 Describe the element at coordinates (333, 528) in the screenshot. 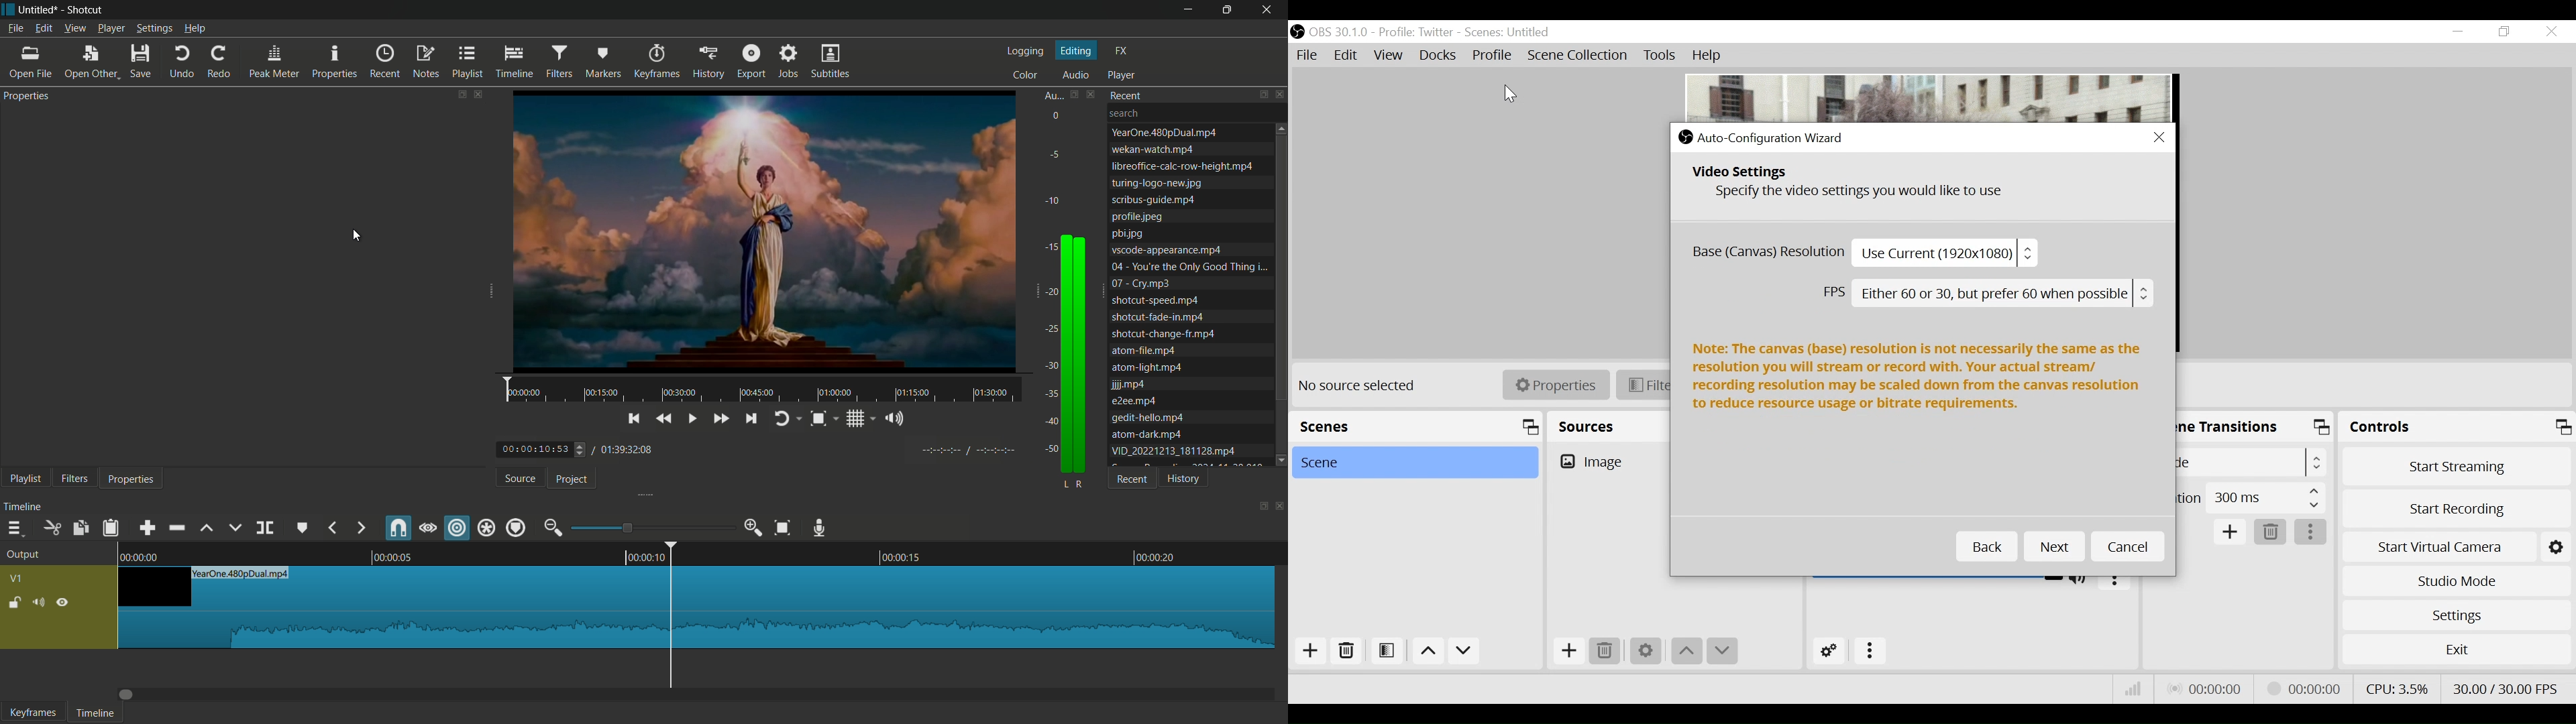

I see `previous marker` at that location.